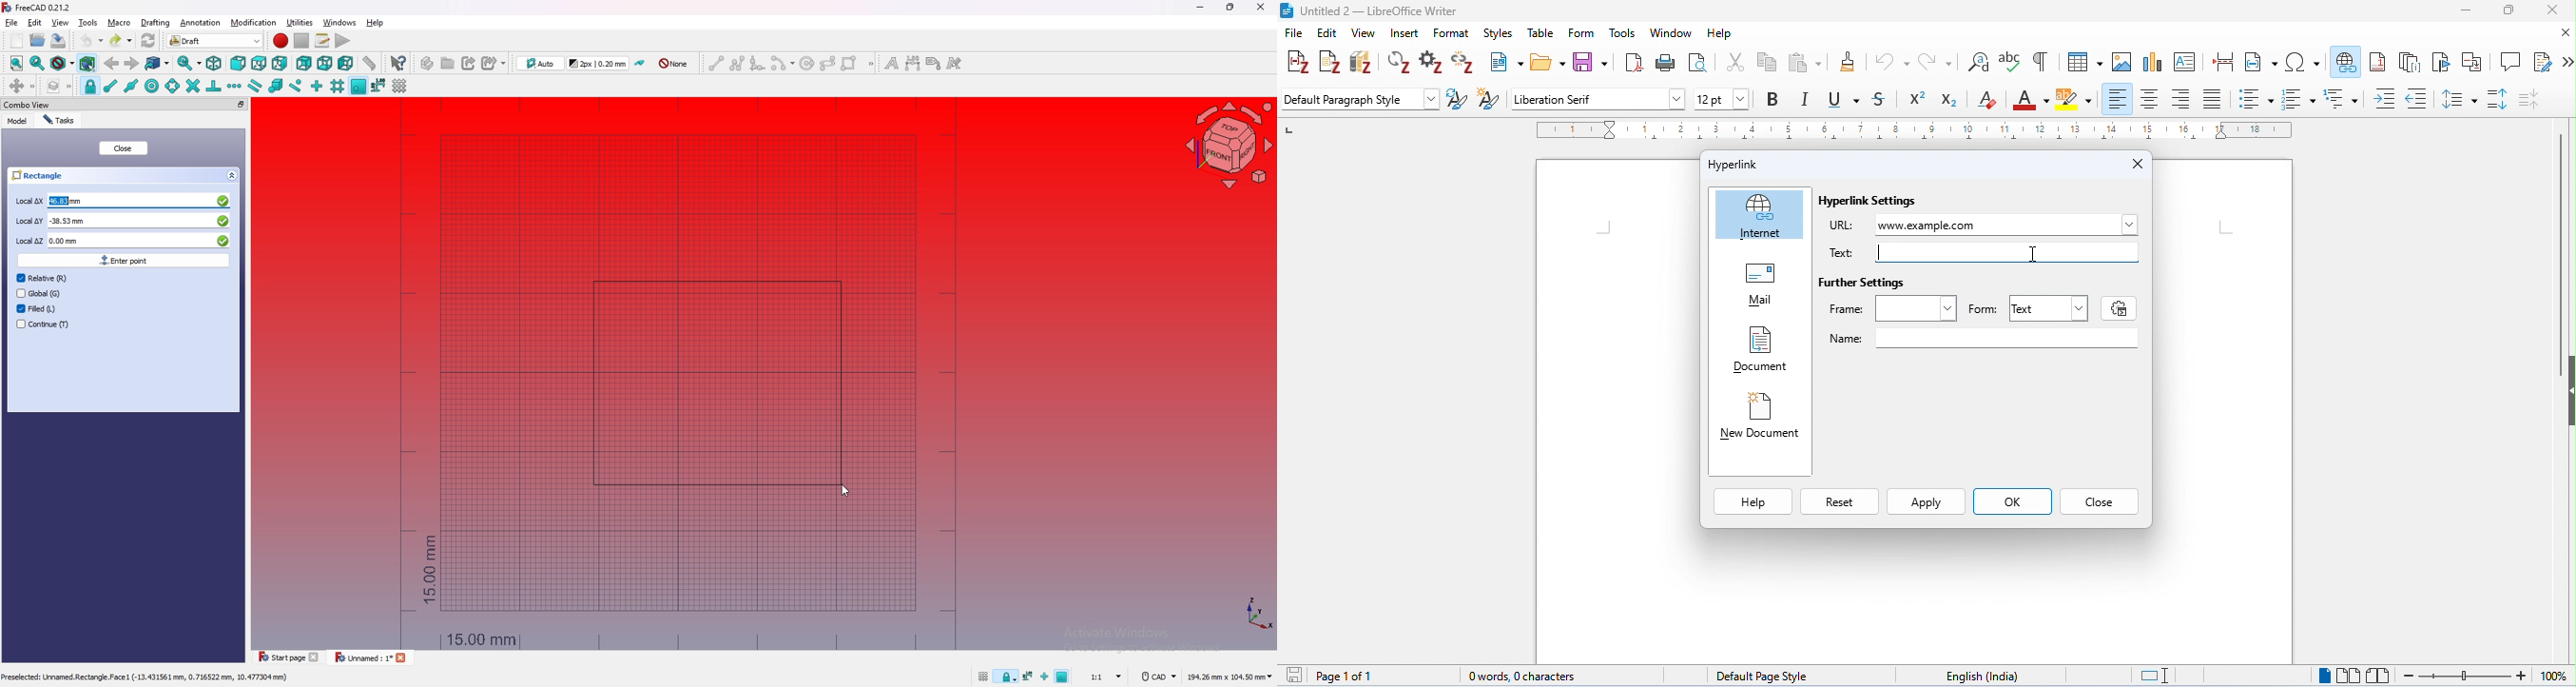 Image resolution: width=2576 pixels, height=700 pixels. I want to click on cut, so click(1735, 61).